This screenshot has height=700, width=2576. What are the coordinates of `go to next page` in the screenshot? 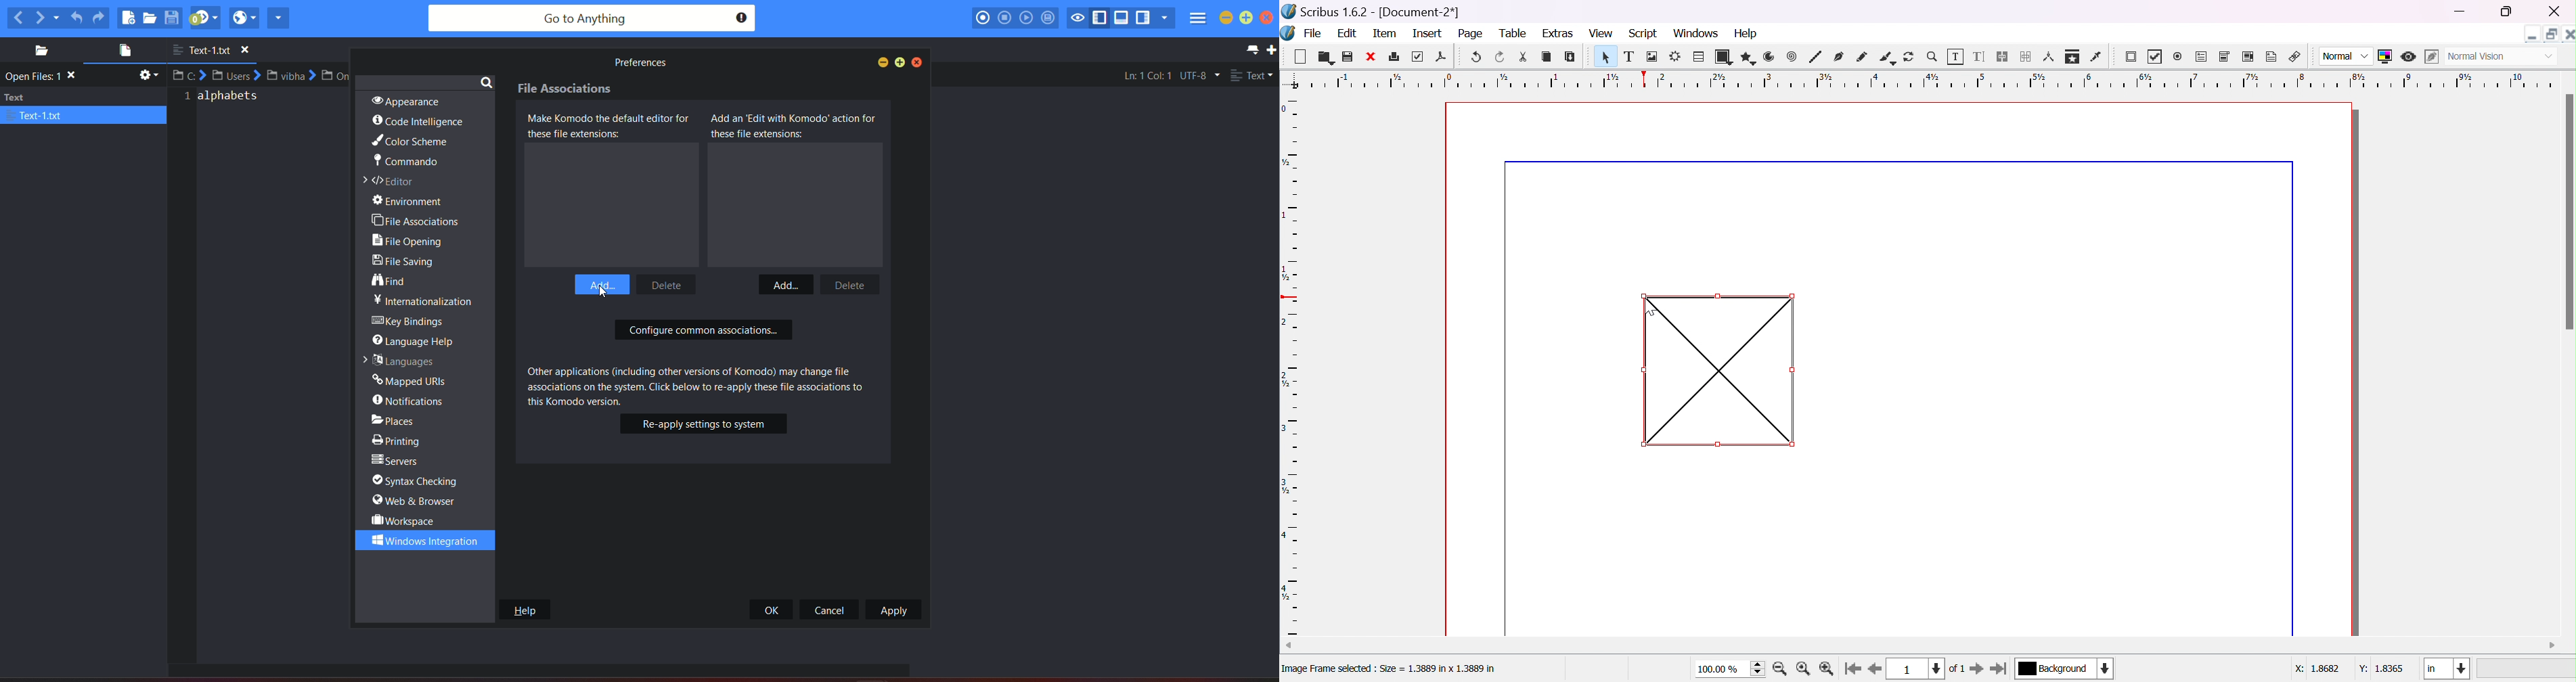 It's located at (1976, 668).